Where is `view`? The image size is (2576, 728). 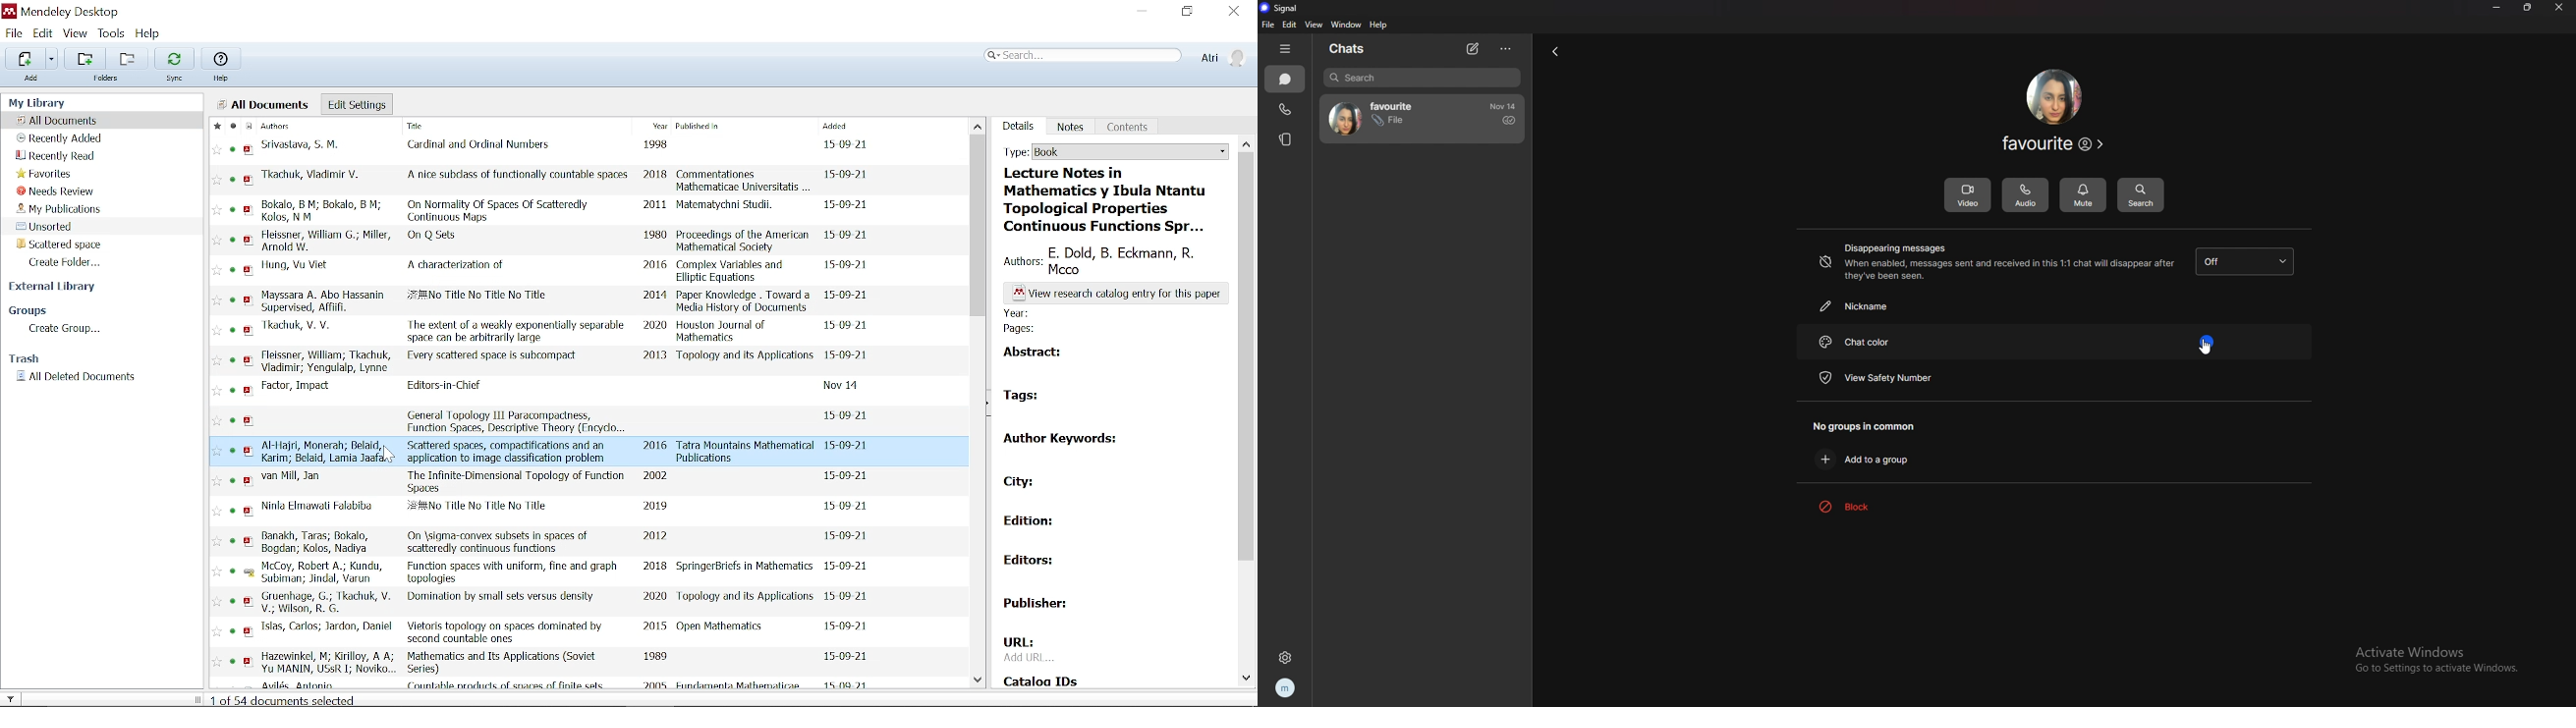 view is located at coordinates (1313, 25).